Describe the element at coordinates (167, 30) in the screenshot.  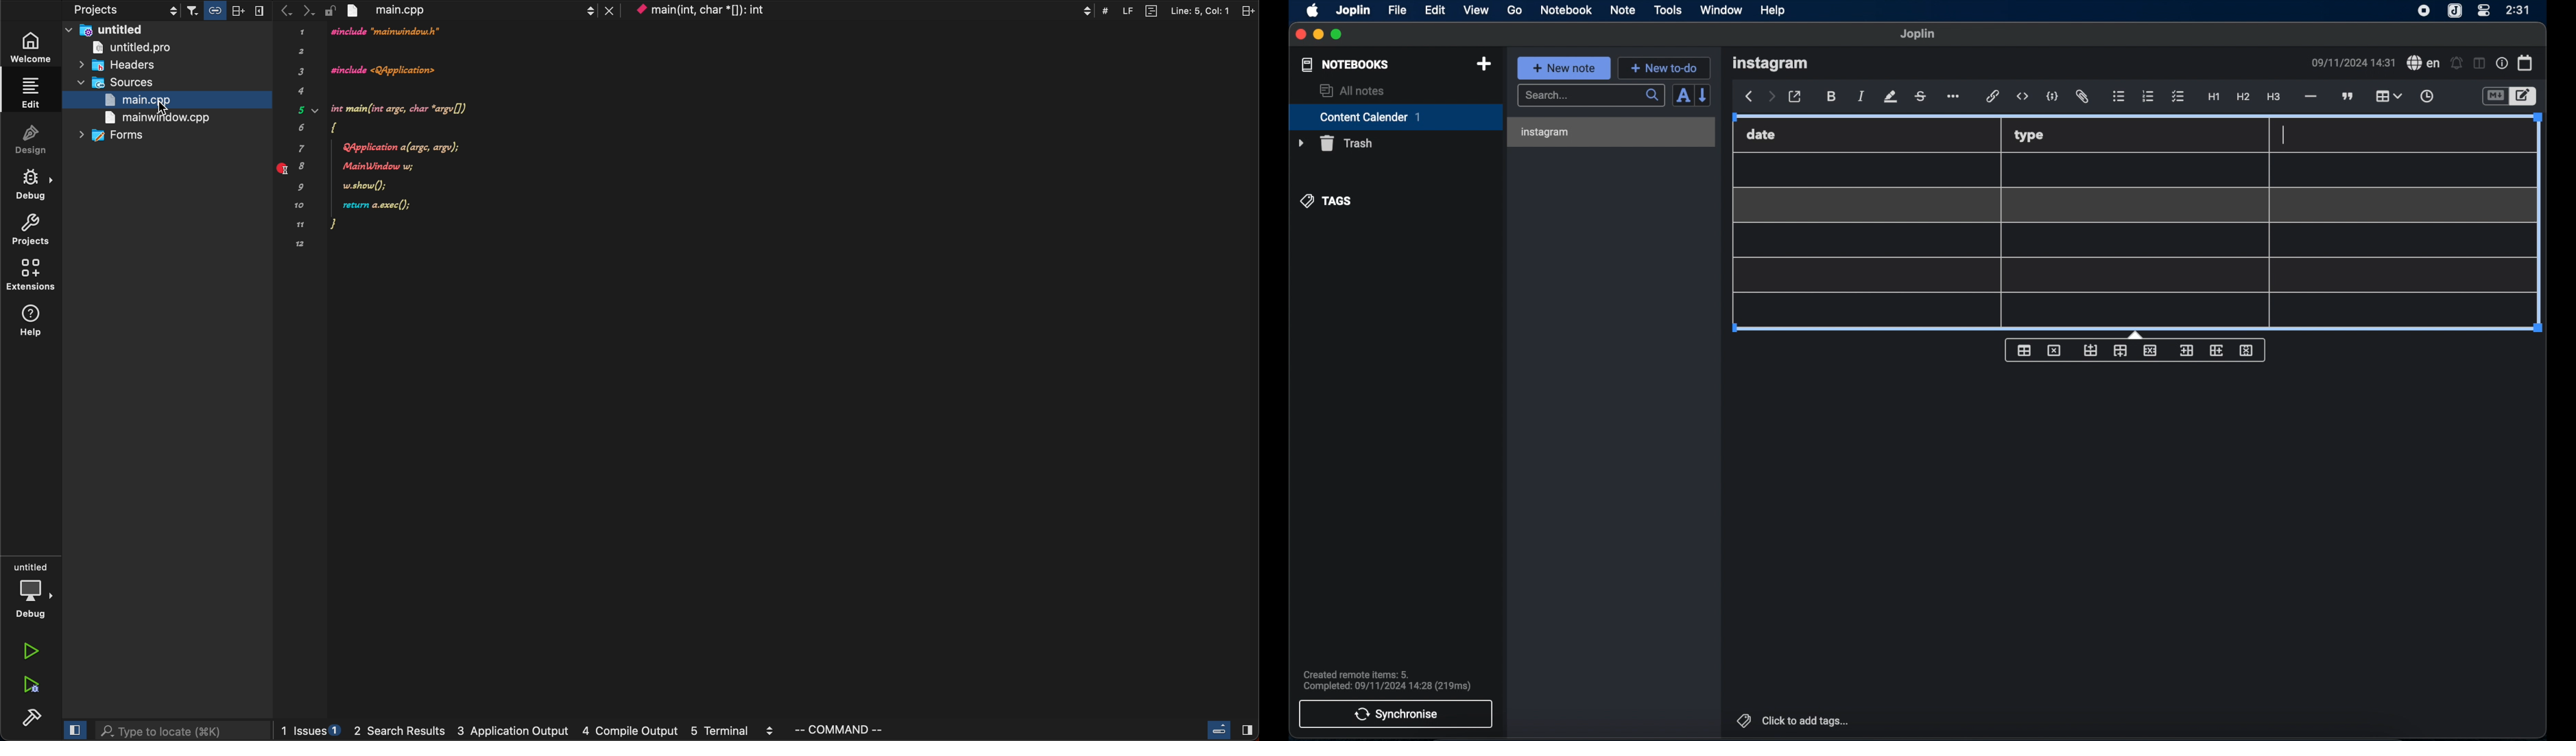
I see `untitled` at that location.